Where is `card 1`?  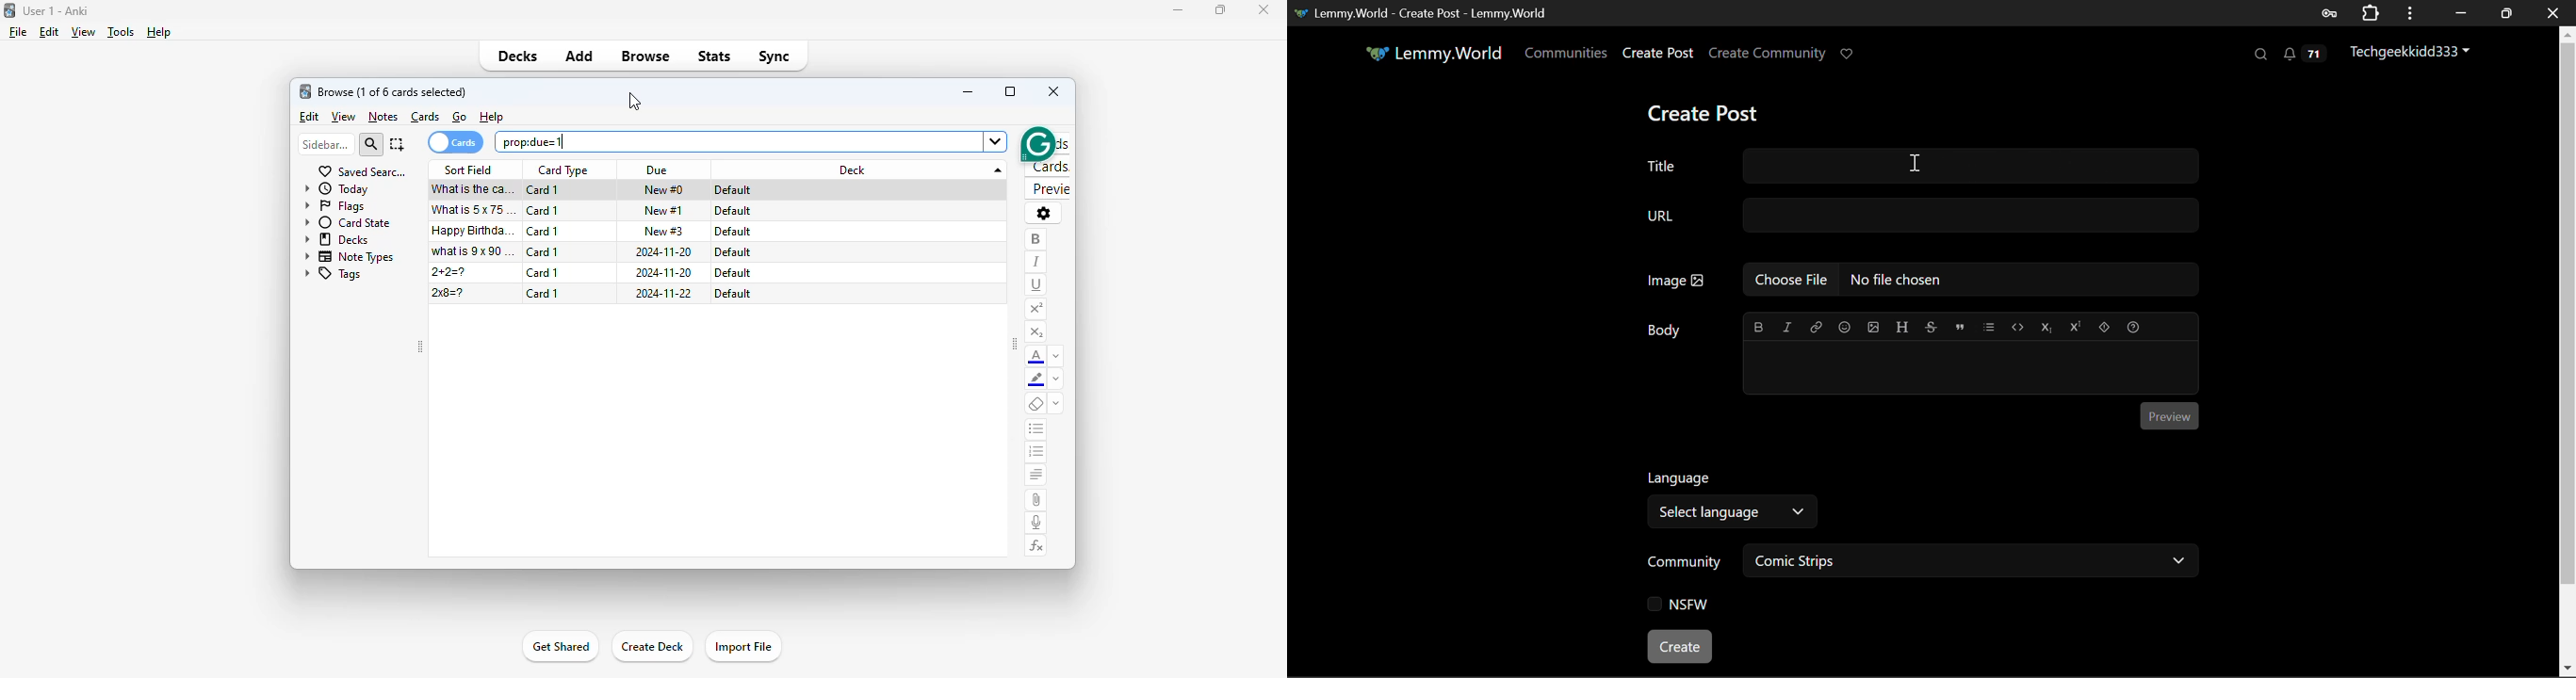
card 1 is located at coordinates (542, 293).